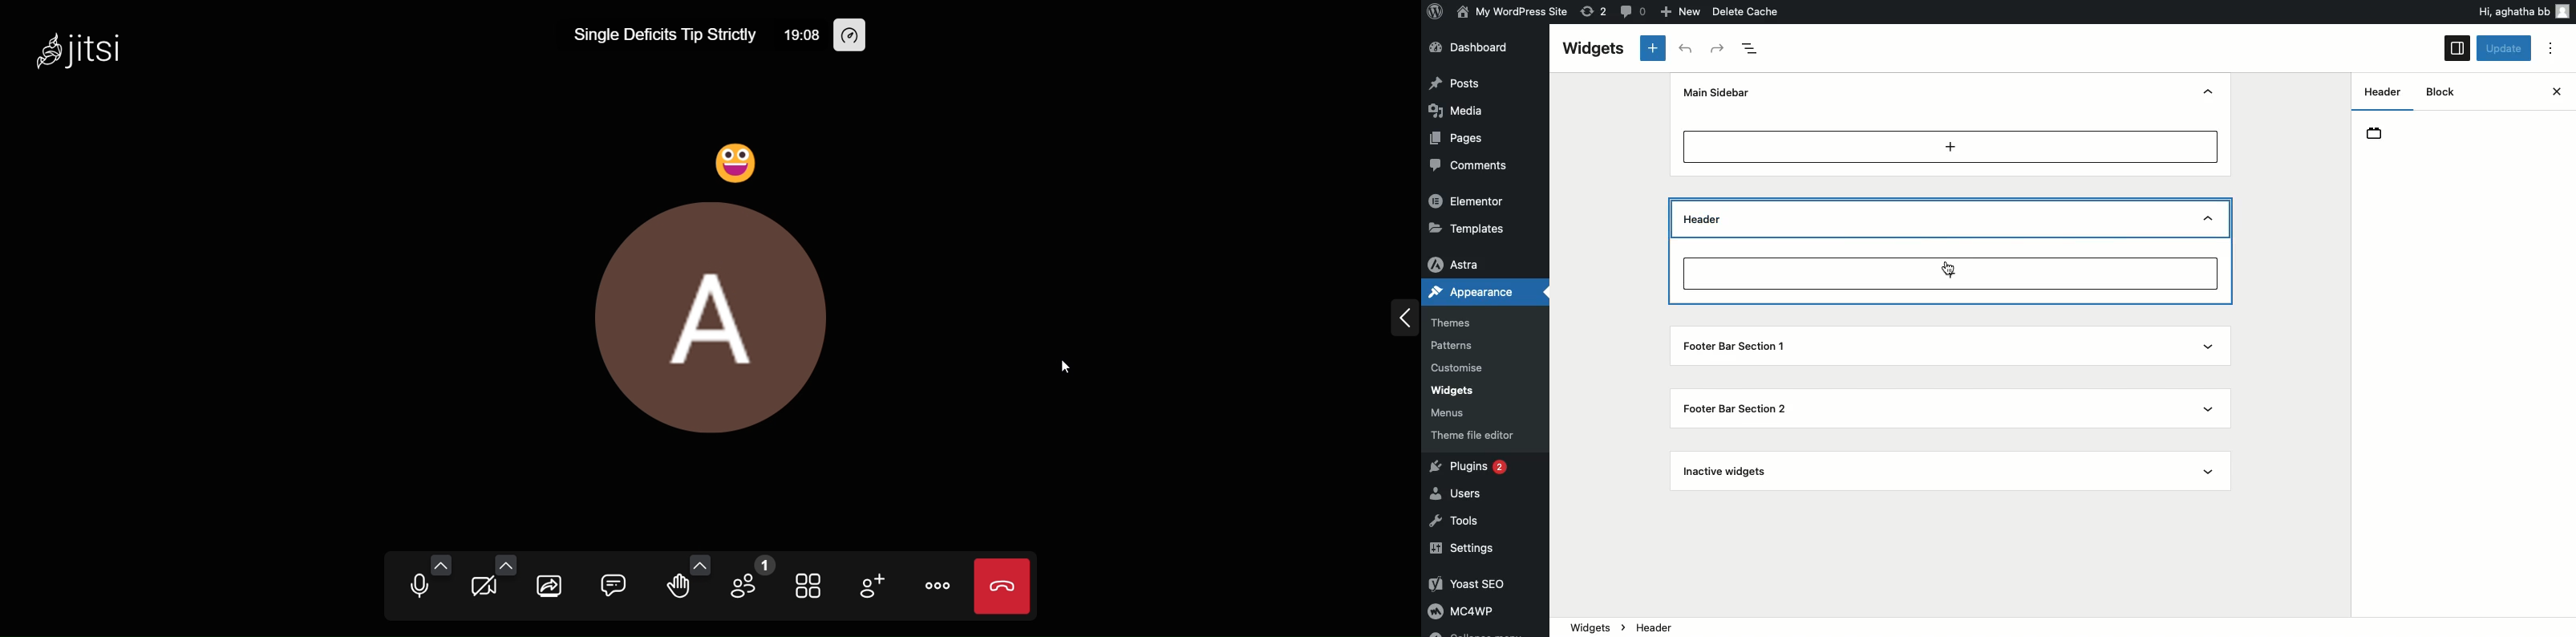 This screenshot has width=2576, height=644. I want to click on more emoji option, so click(702, 564).